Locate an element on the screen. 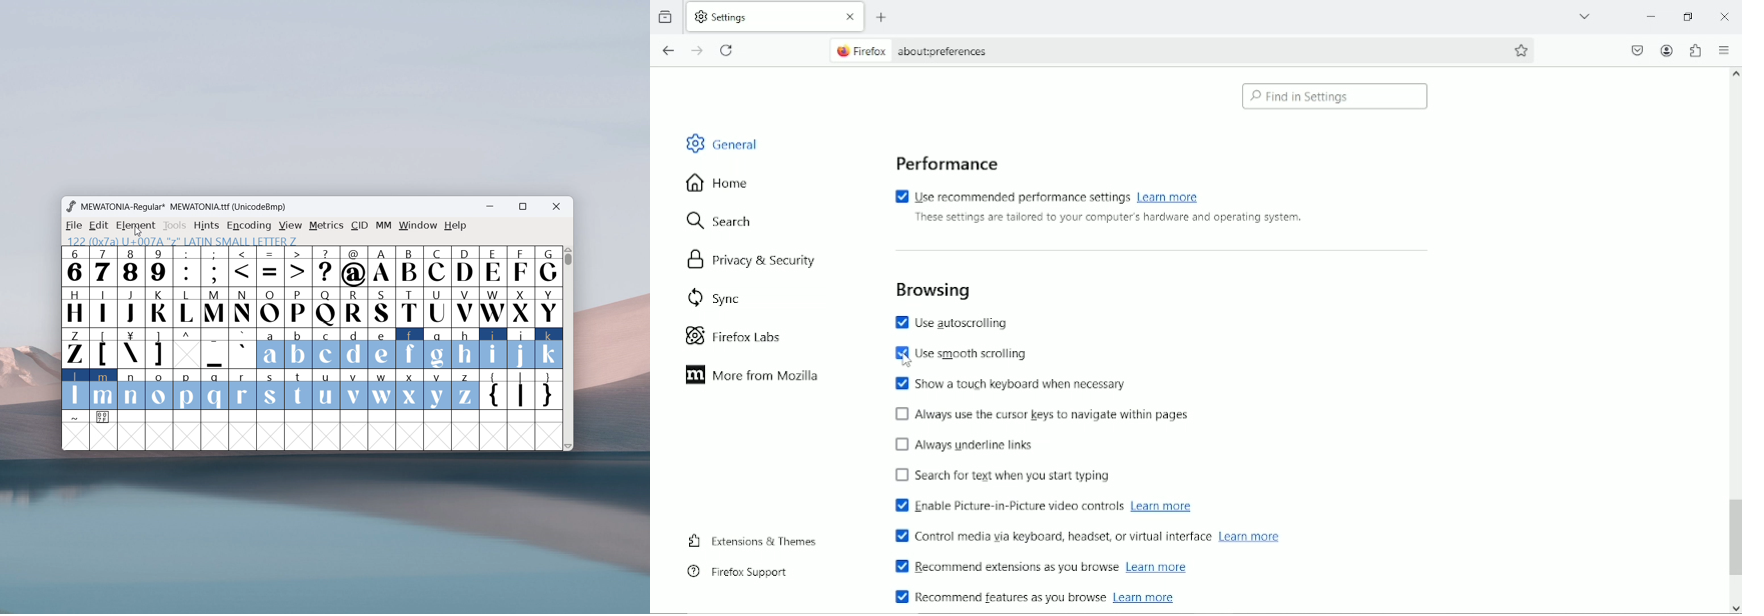  More from Mozilla is located at coordinates (750, 376).